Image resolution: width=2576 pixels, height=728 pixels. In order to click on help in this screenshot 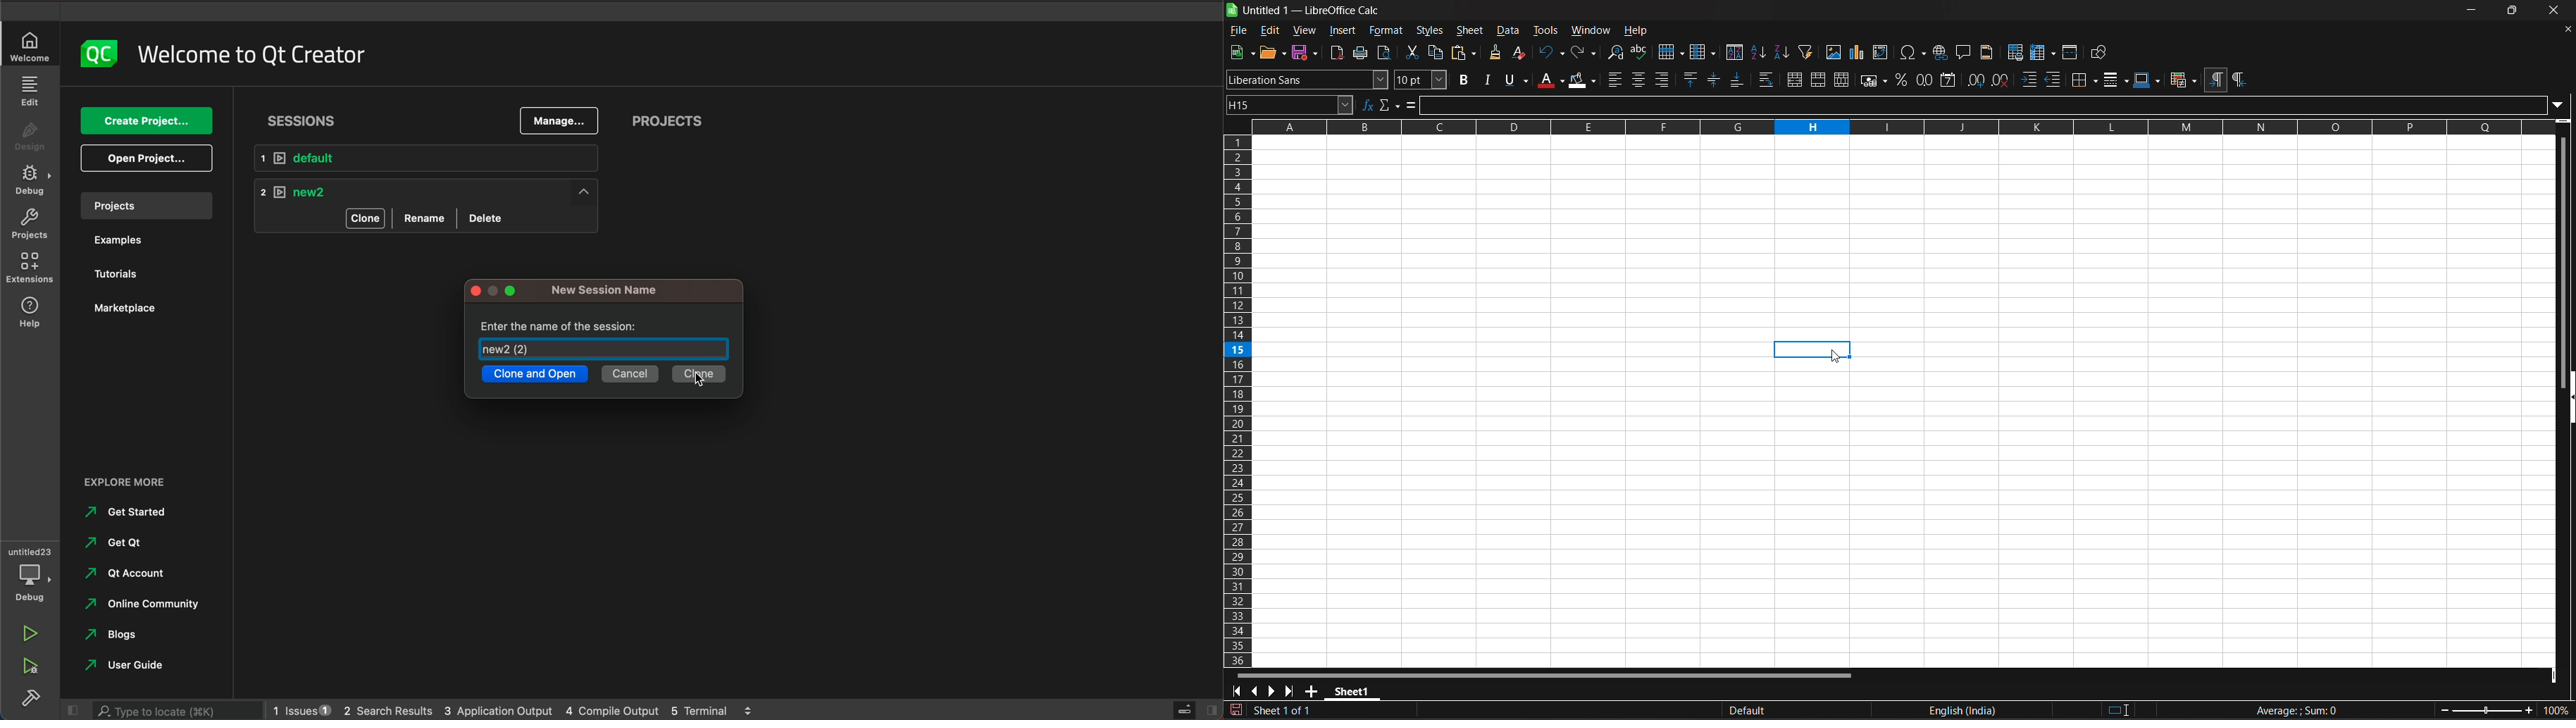, I will do `click(30, 315)`.